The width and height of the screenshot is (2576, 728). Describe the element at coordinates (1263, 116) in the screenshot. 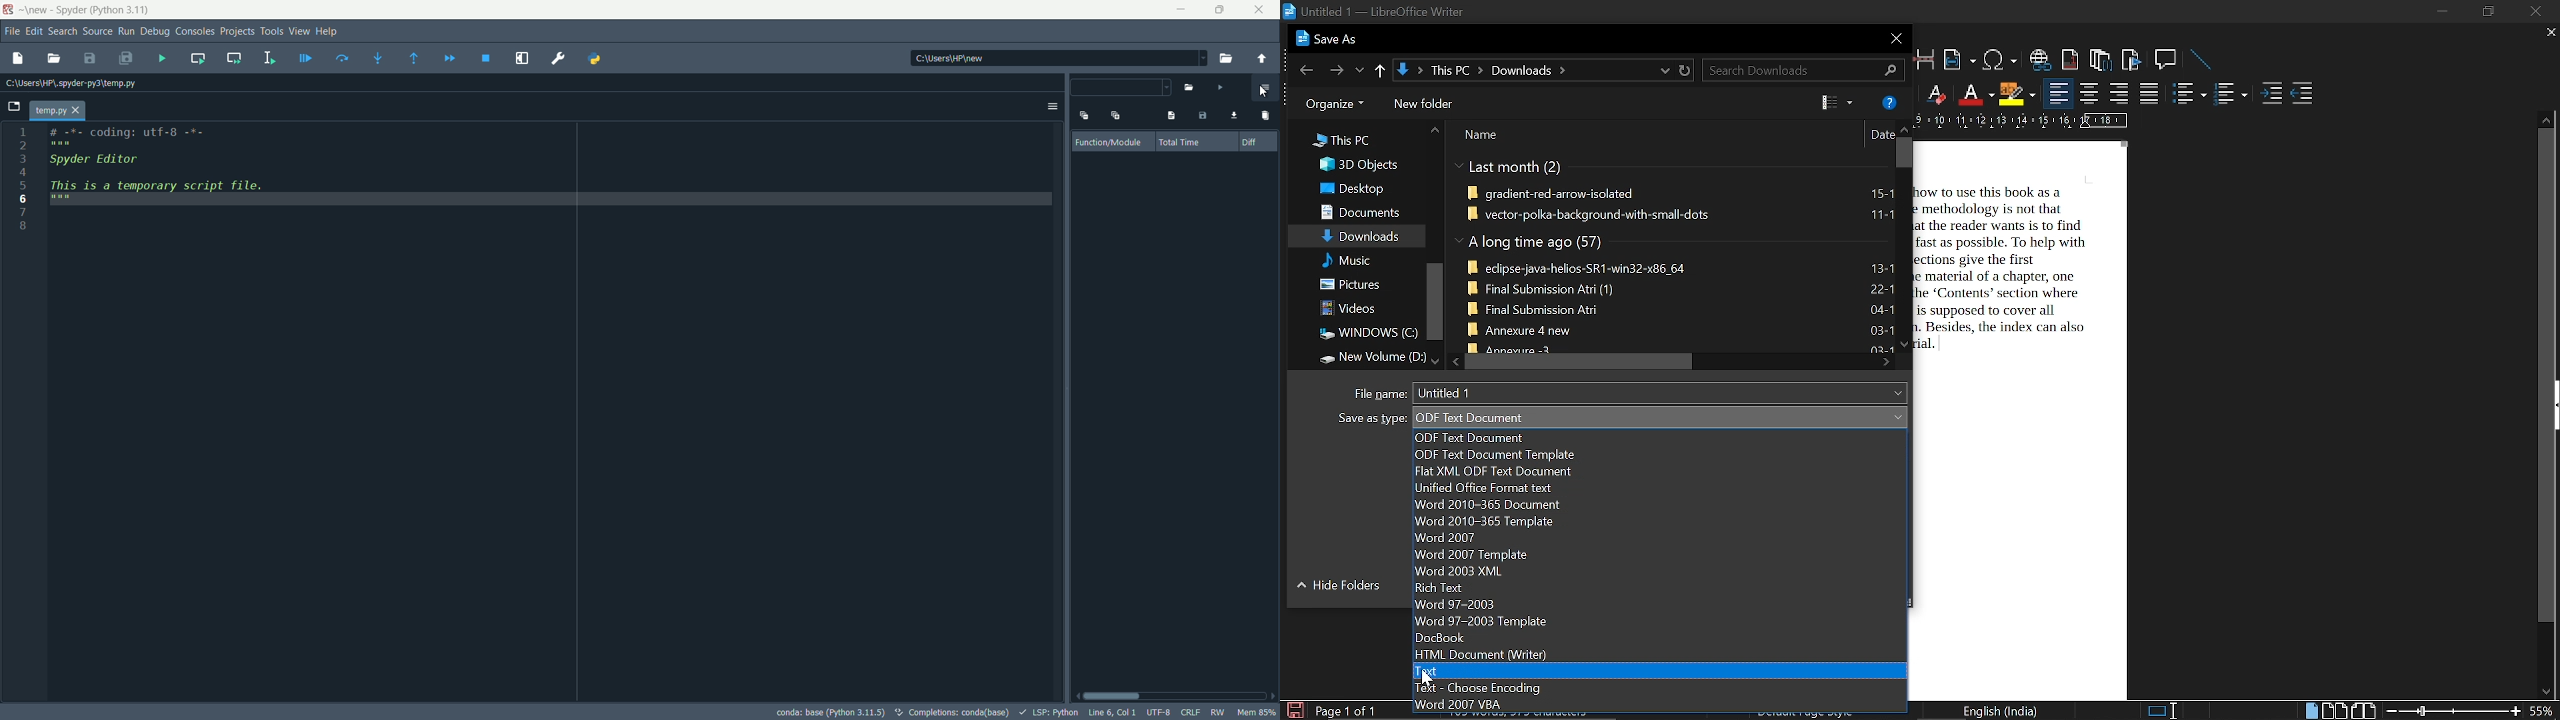

I see `clear comparison` at that location.